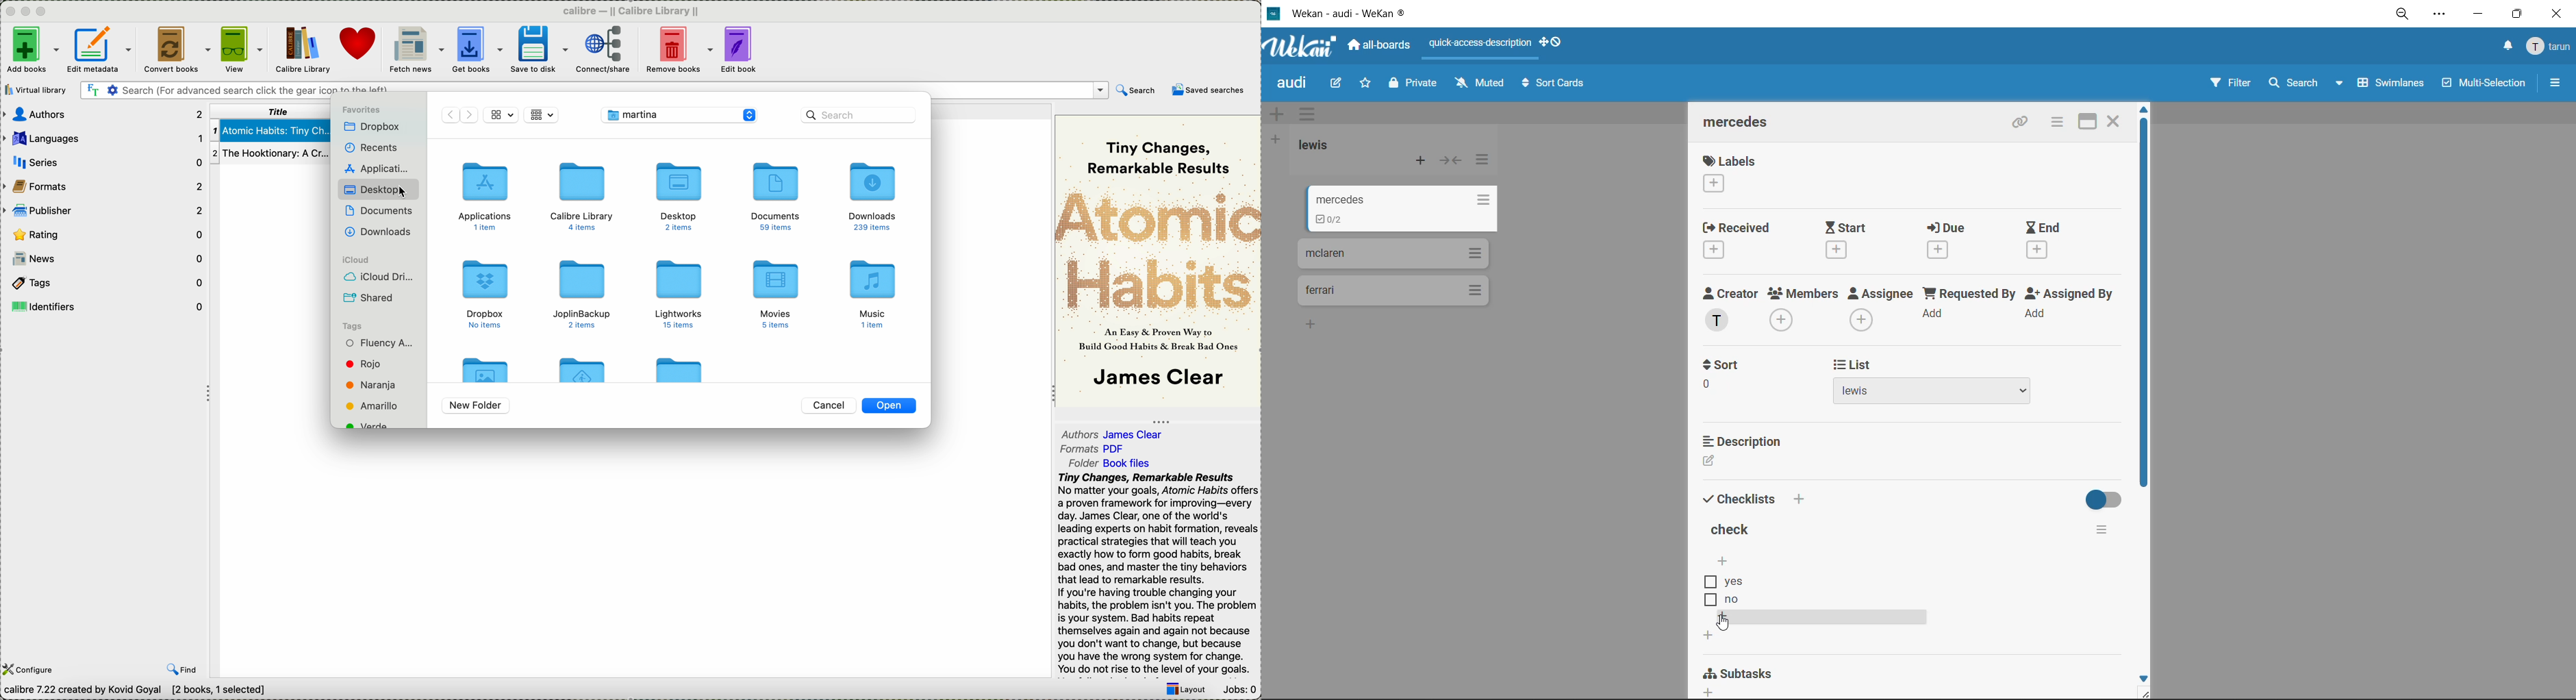  I want to click on card actions, so click(2053, 123).